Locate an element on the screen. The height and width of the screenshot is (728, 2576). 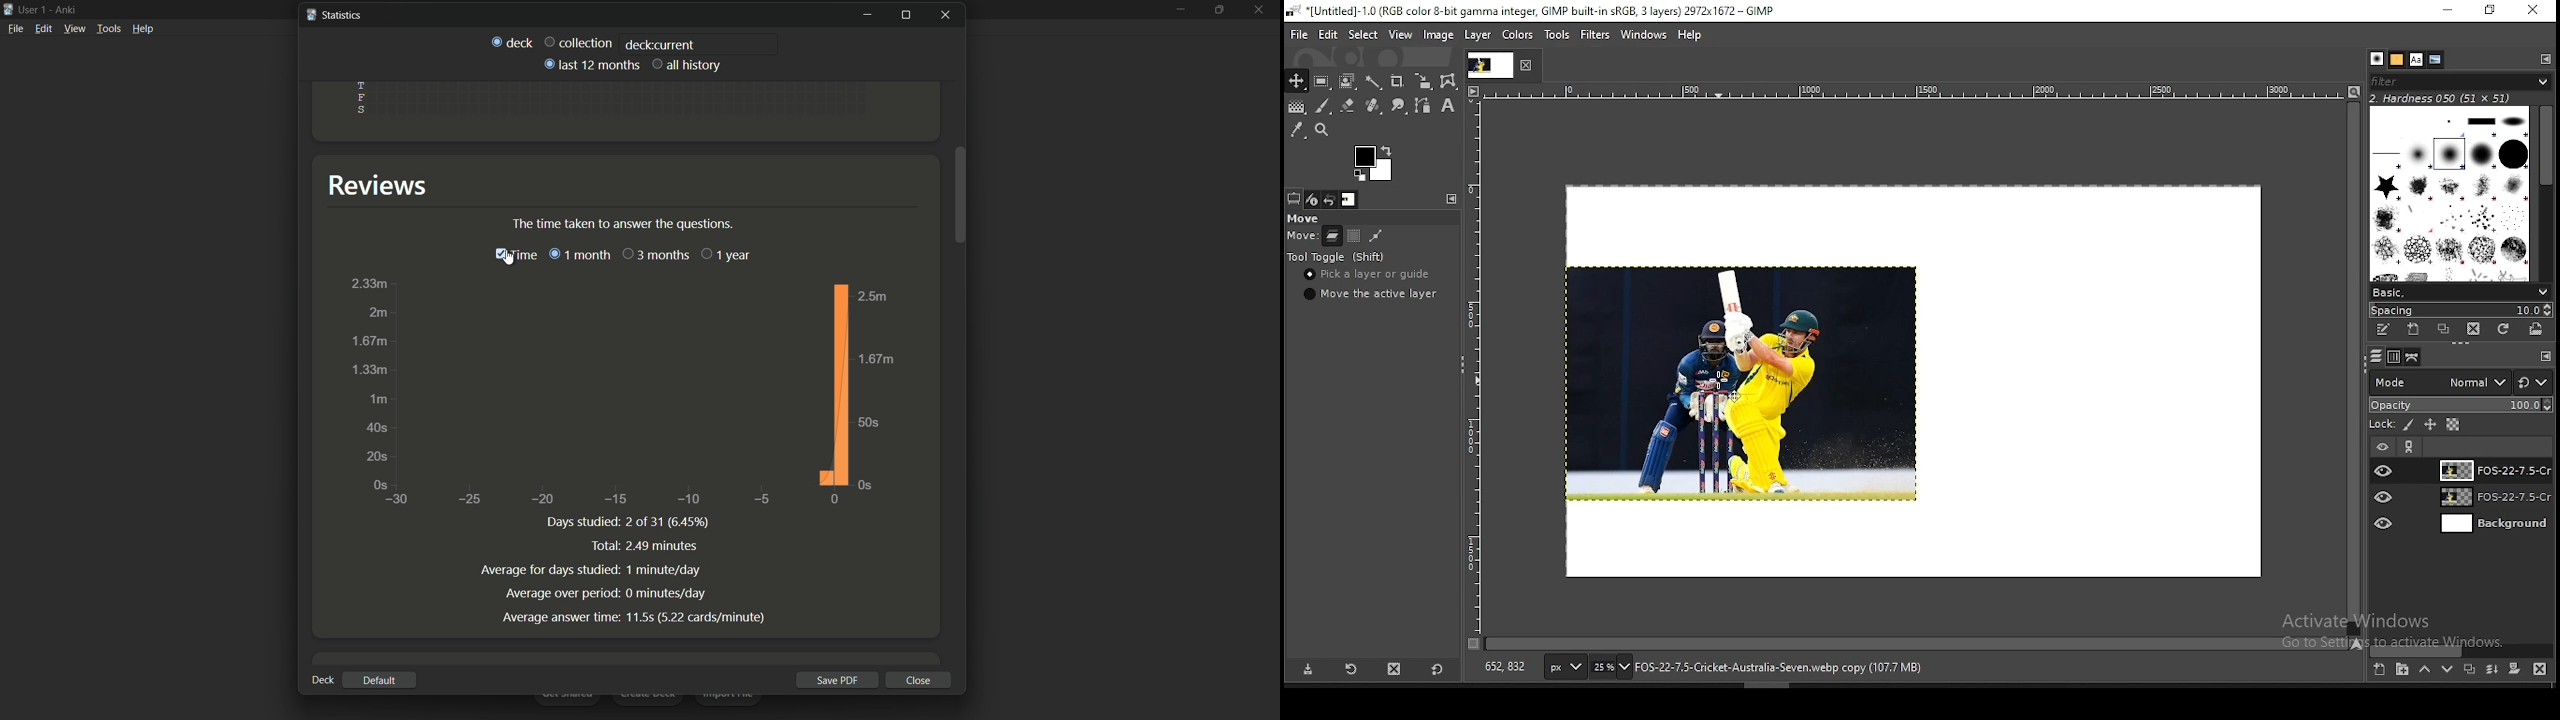
2.49 minutes is located at coordinates (663, 545).